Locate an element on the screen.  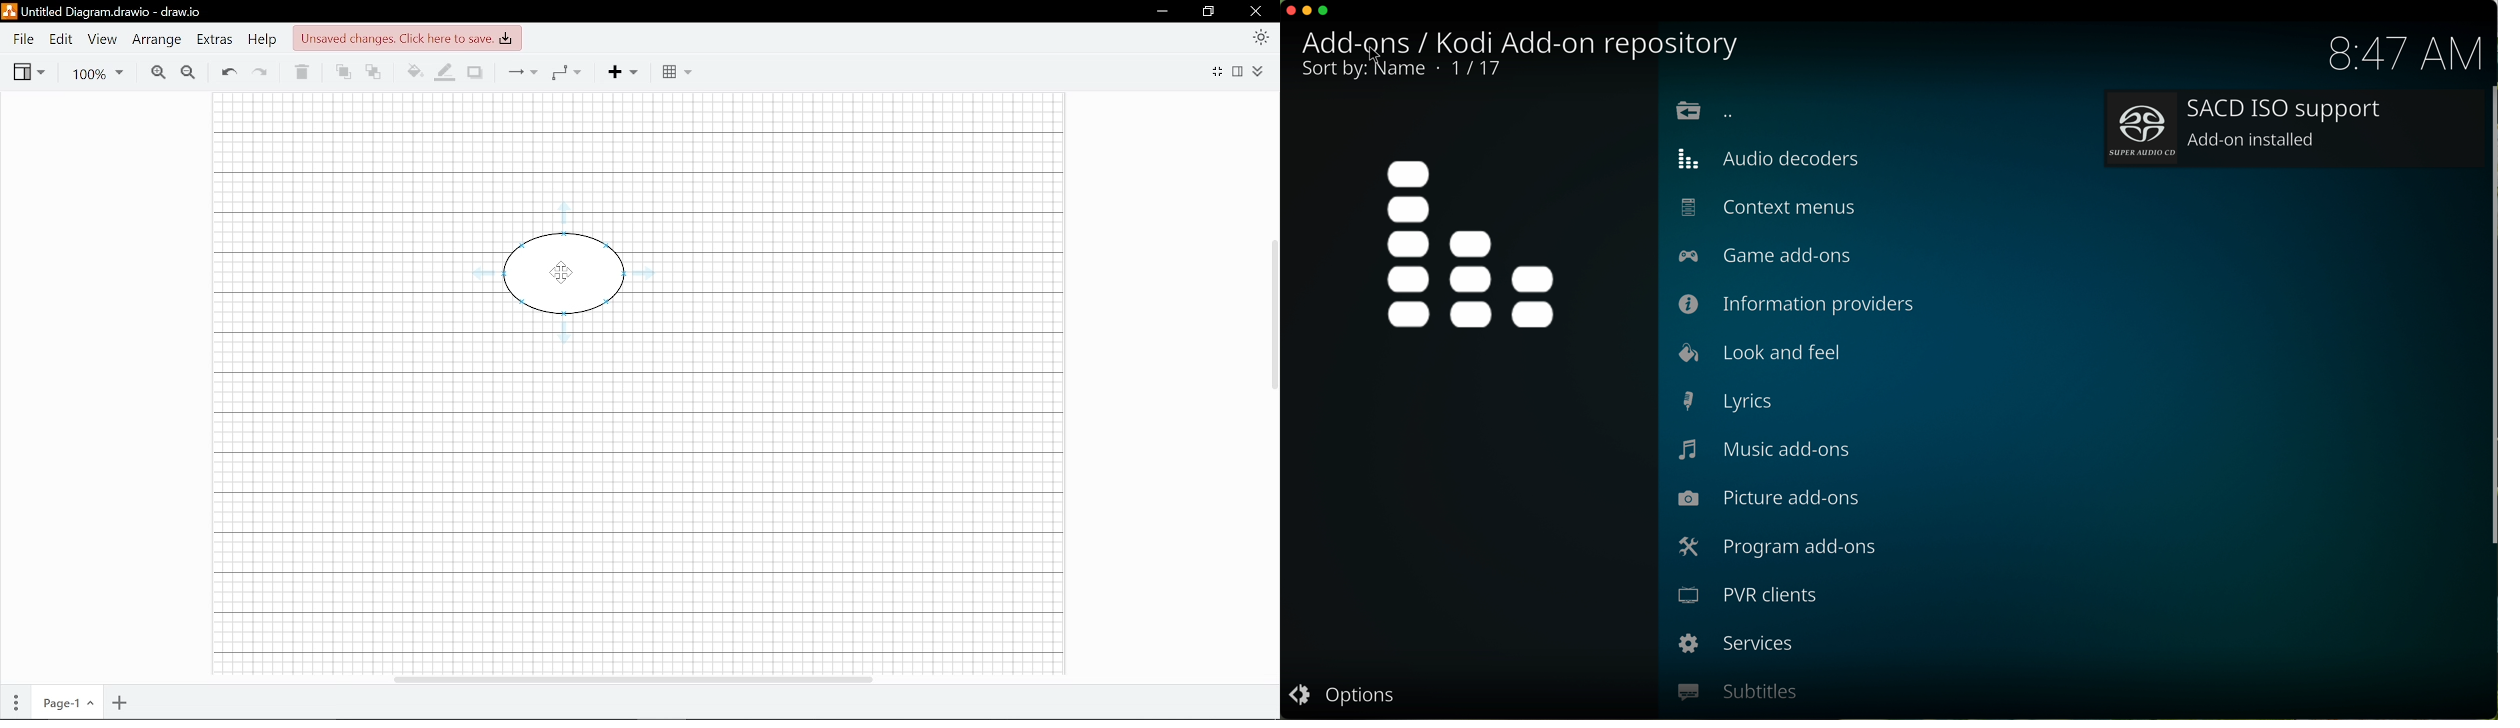
File is located at coordinates (22, 39).